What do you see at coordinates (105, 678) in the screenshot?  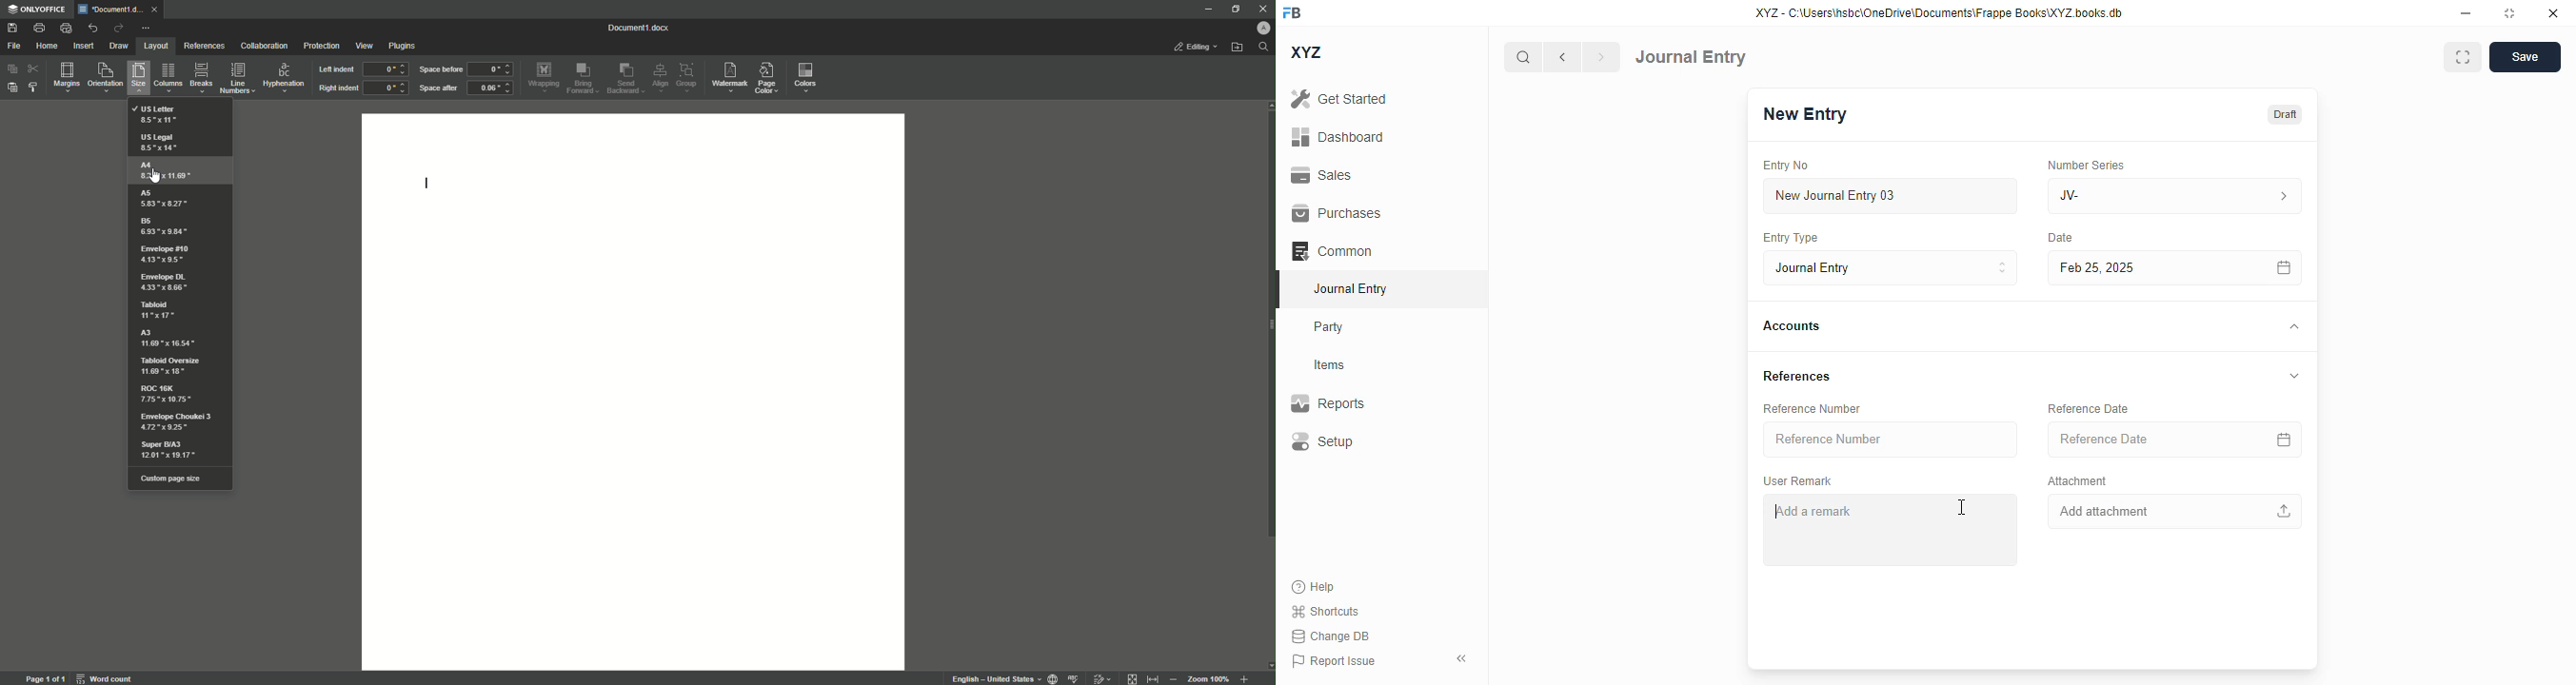 I see `Word count` at bounding box center [105, 678].